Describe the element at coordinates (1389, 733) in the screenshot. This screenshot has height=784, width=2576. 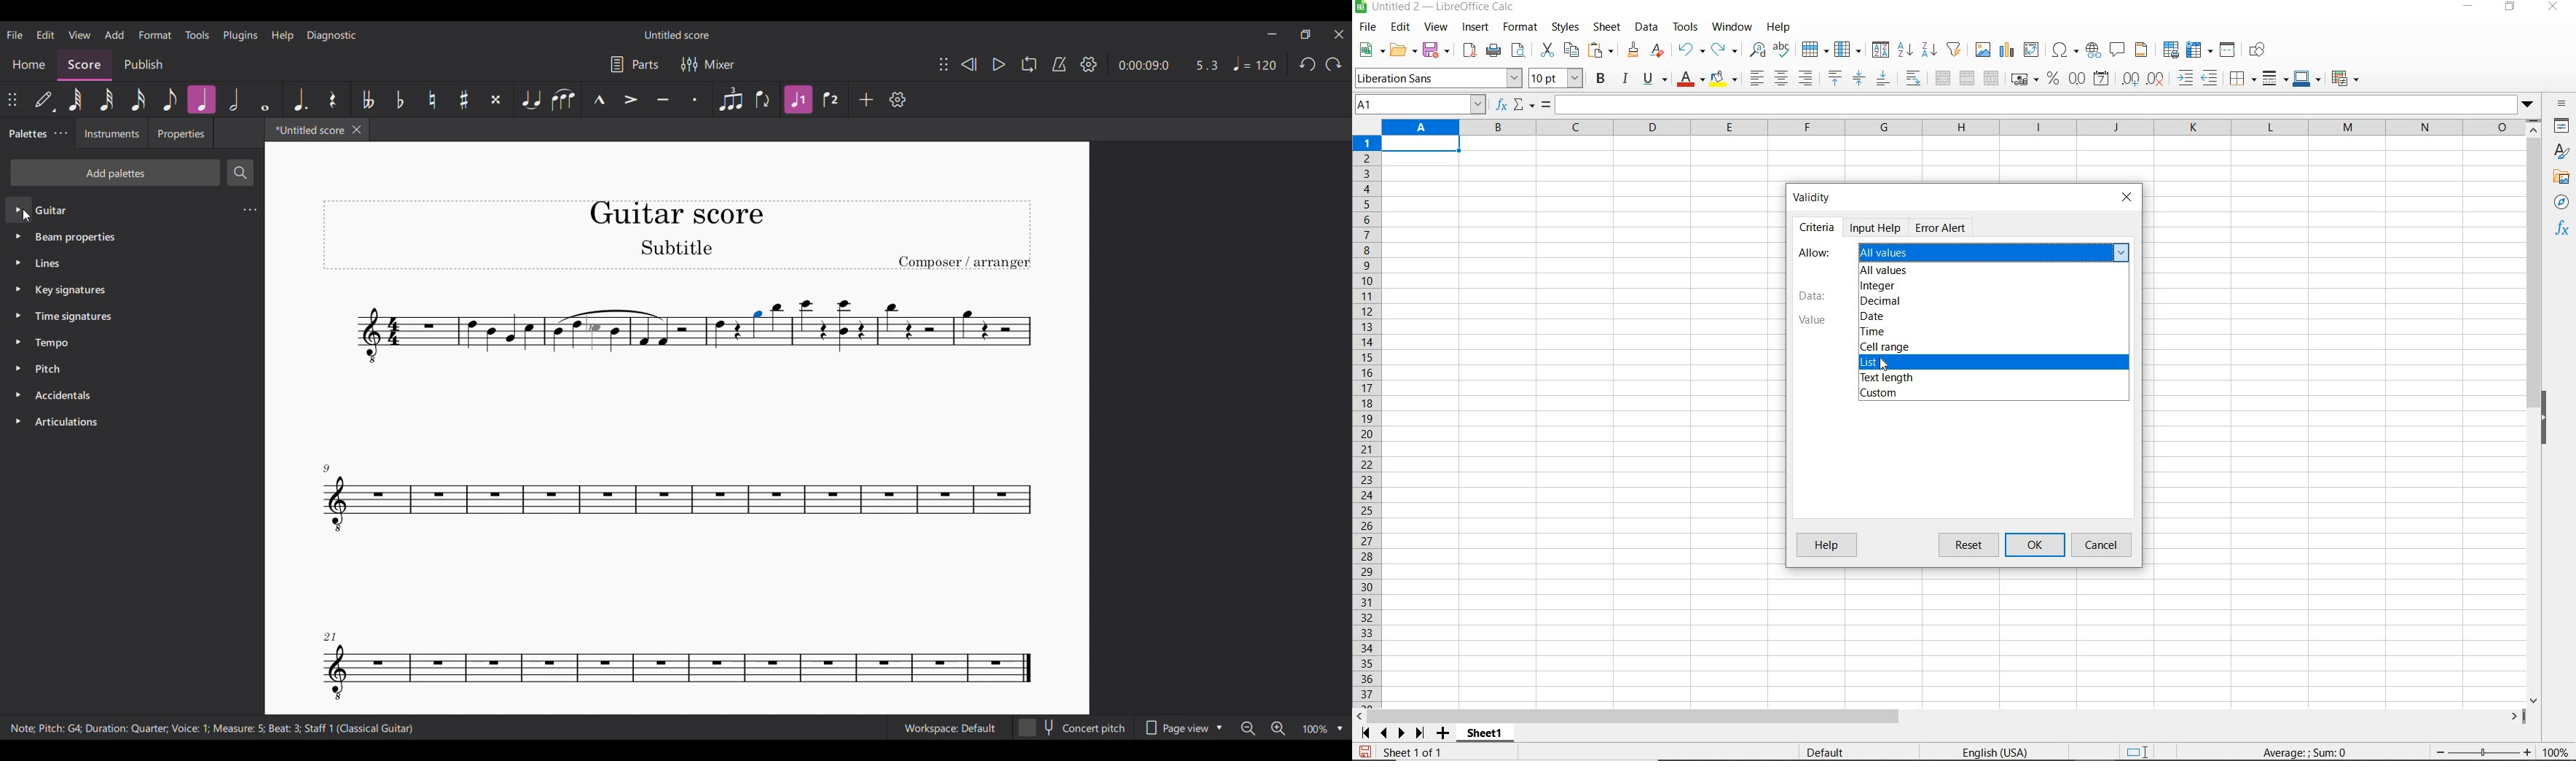
I see `scroll next` at that location.